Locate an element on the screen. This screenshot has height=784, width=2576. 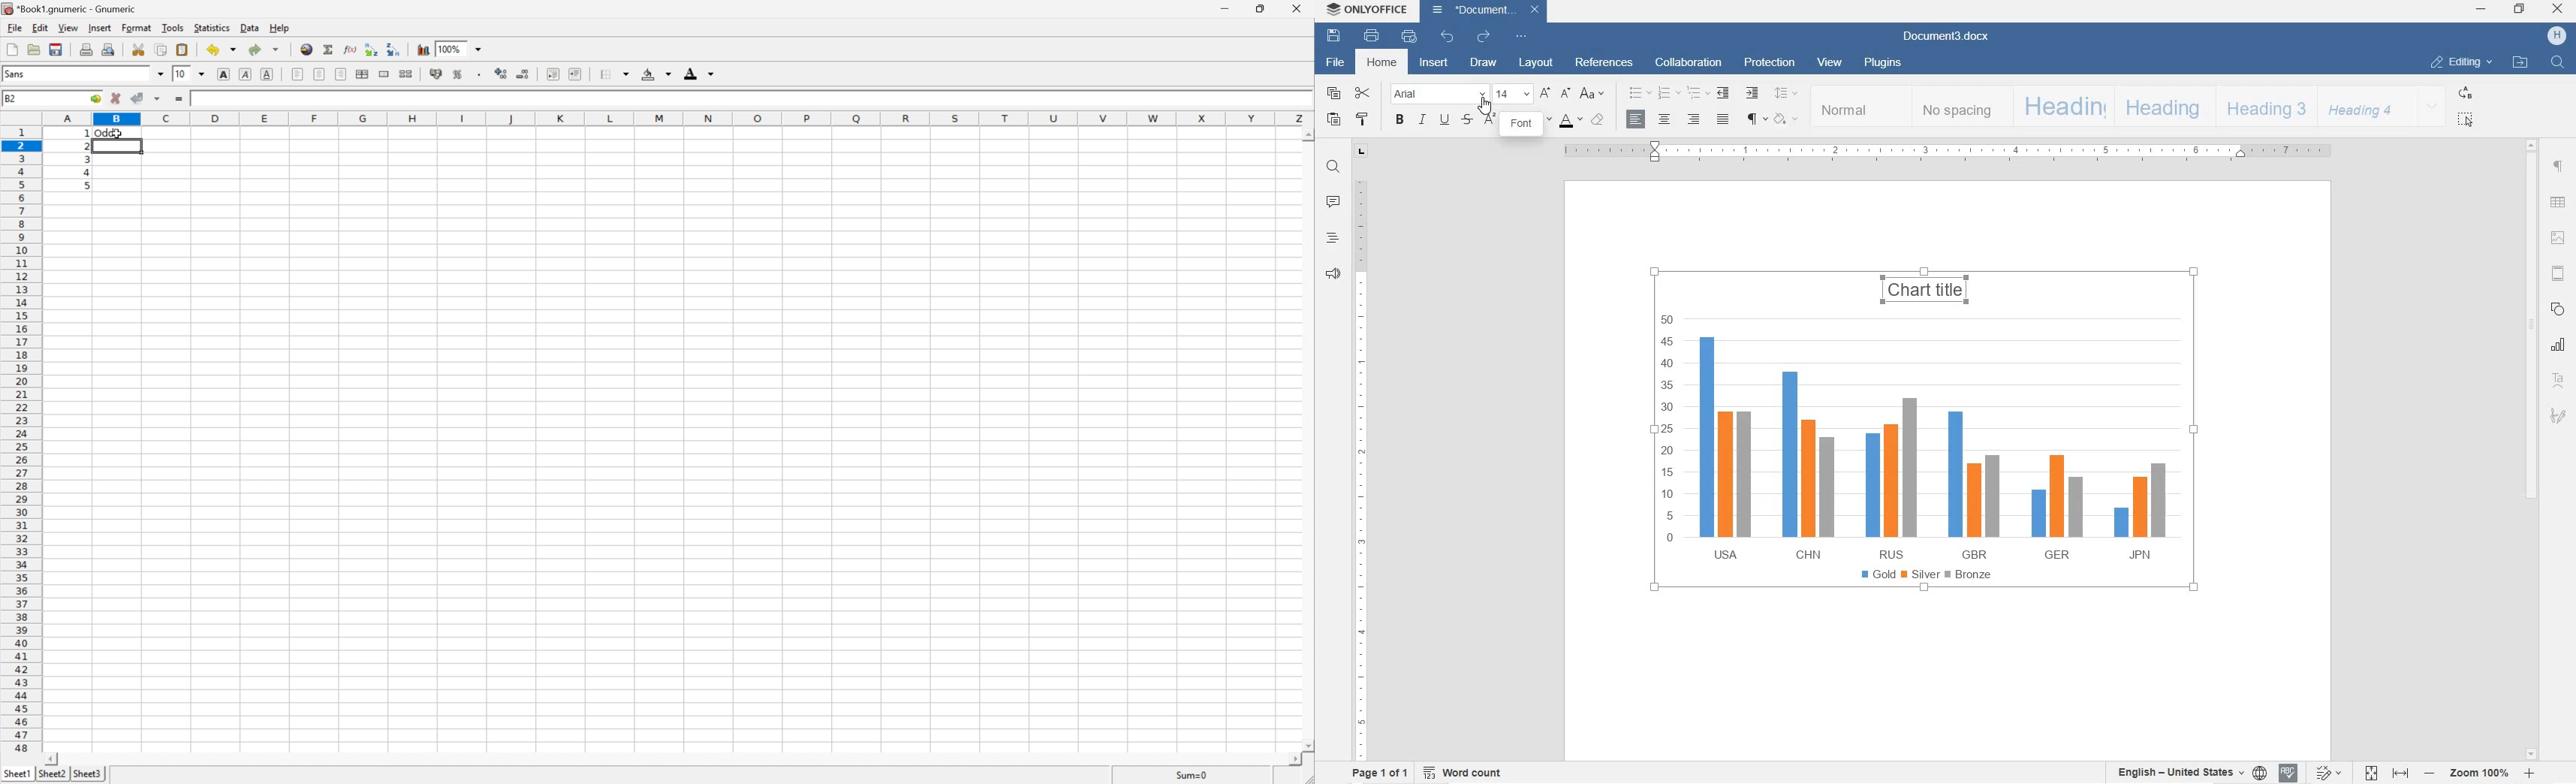
Scroll Left is located at coordinates (55, 758).